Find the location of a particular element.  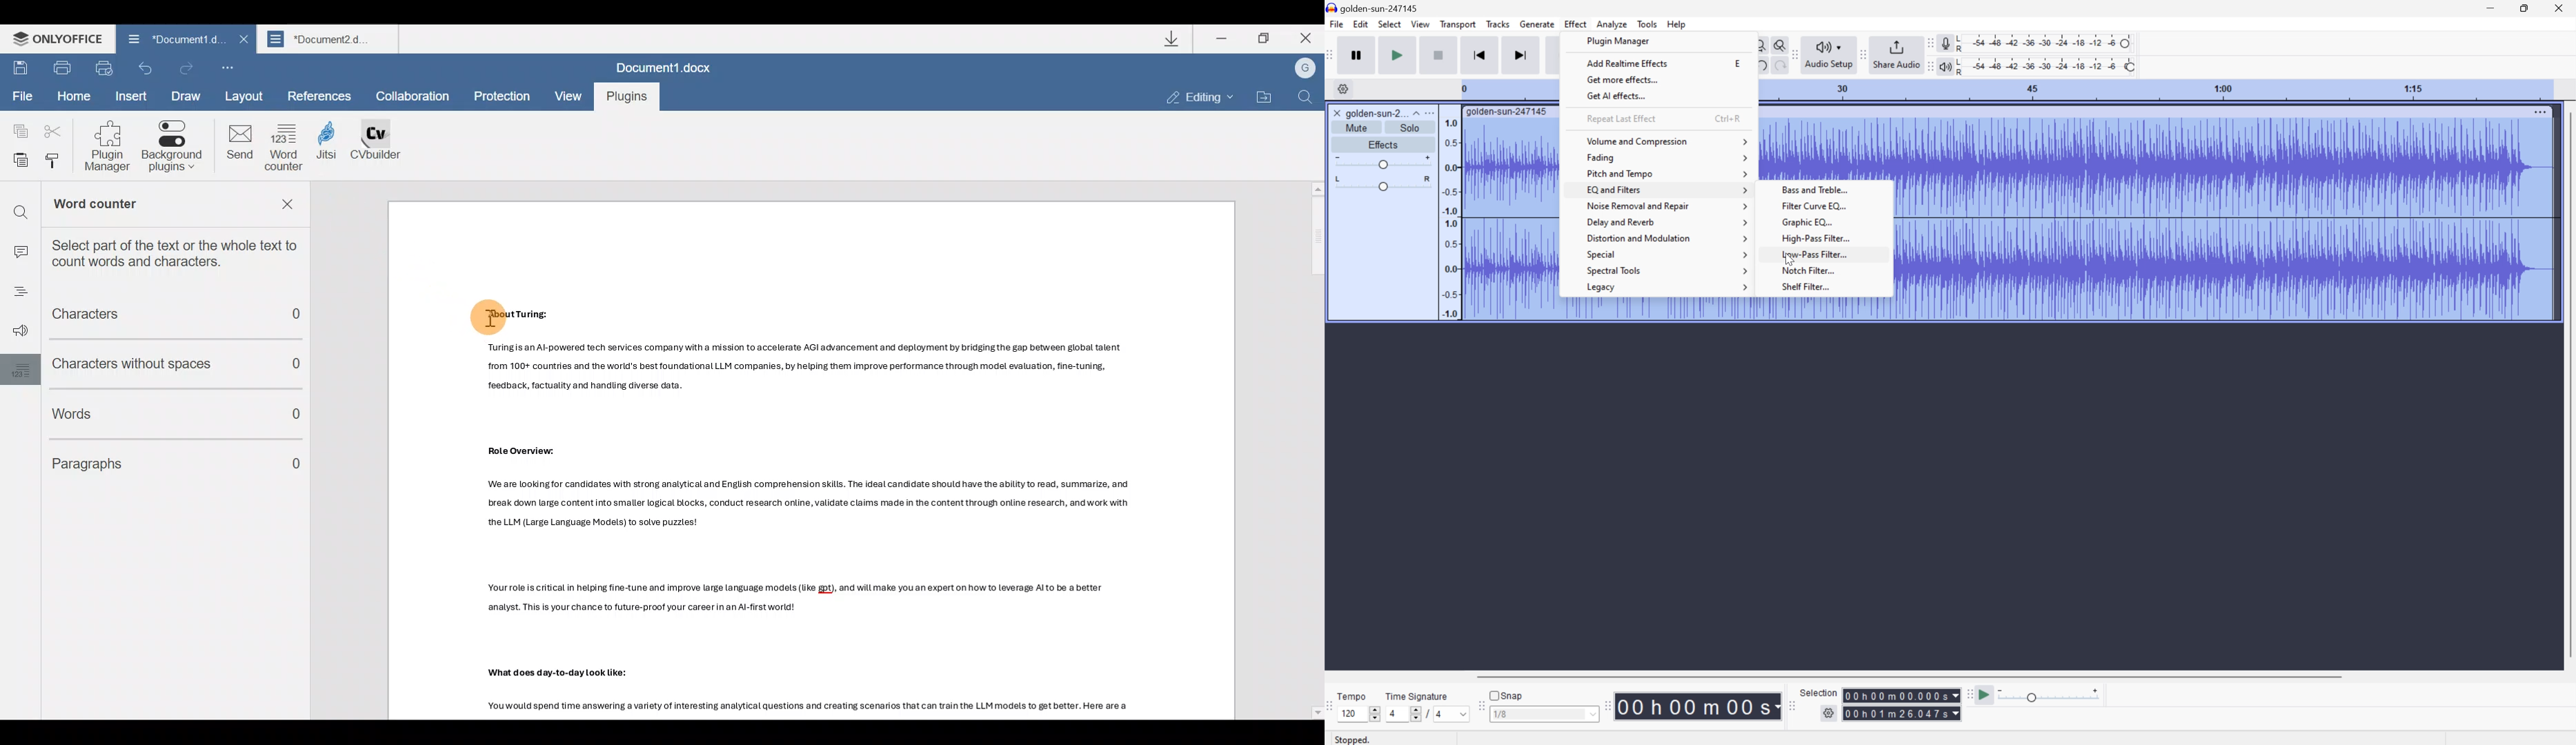

golden-sun-2... is located at coordinates (1383, 112).